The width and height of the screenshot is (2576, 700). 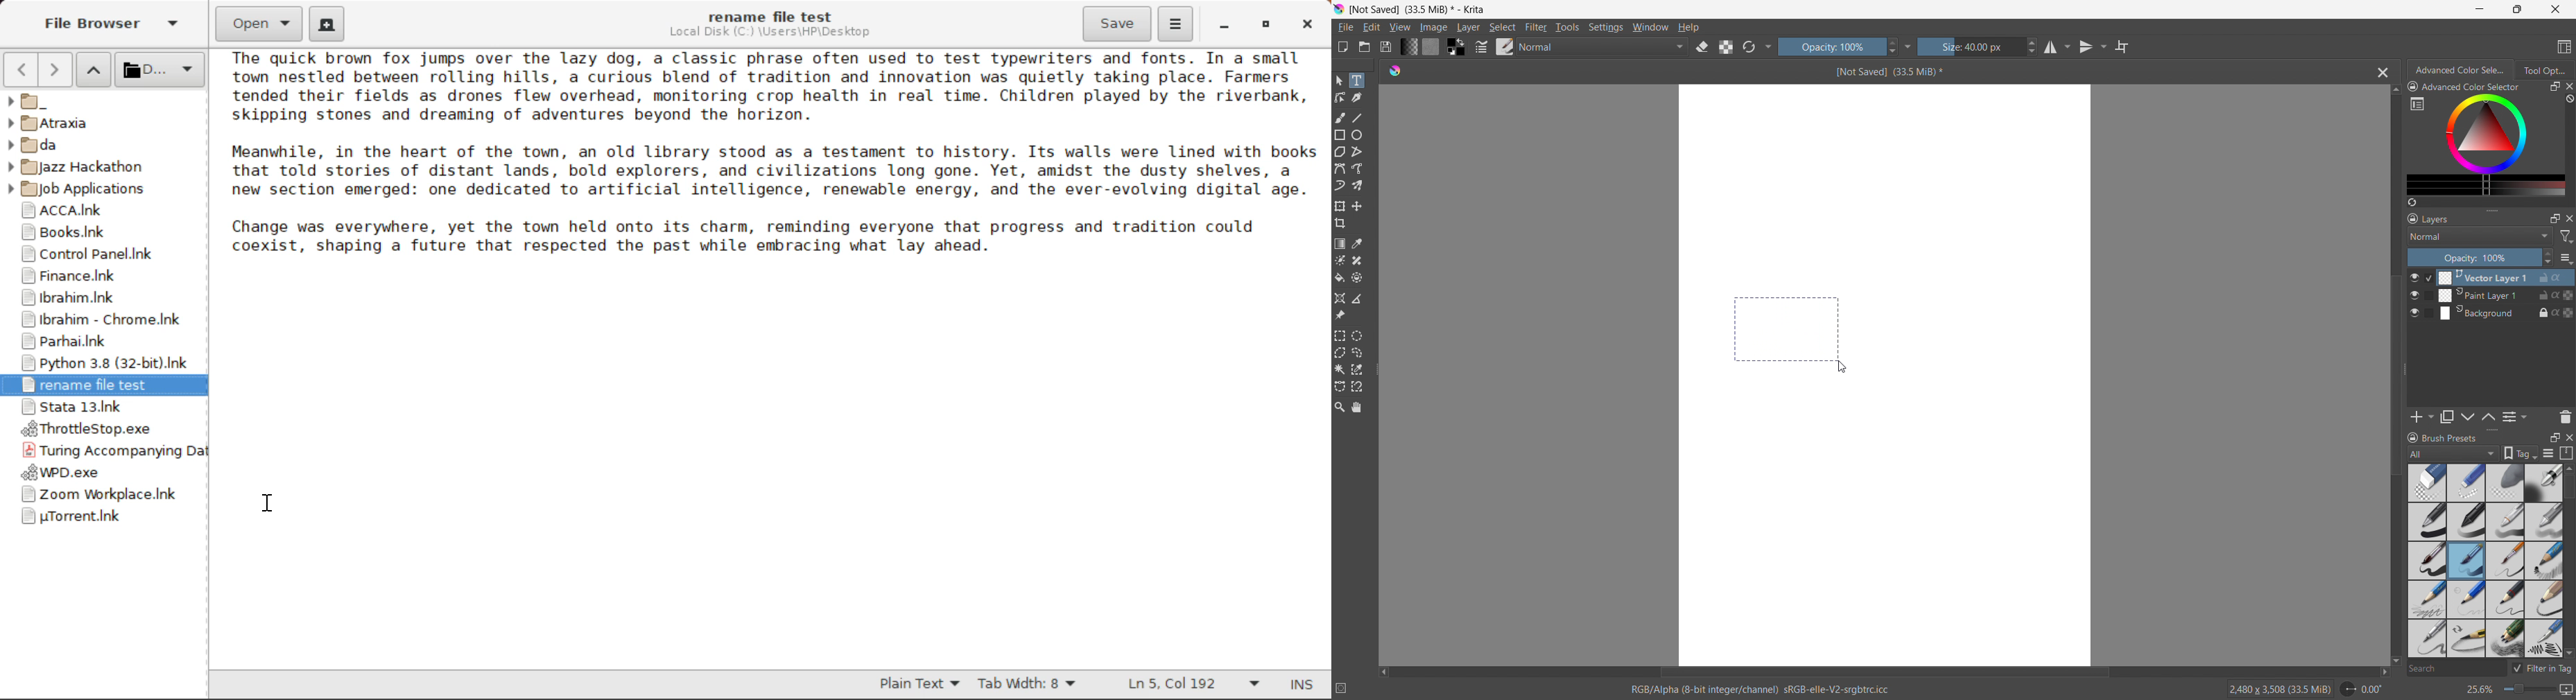 I want to click on file, so click(x=1345, y=27).